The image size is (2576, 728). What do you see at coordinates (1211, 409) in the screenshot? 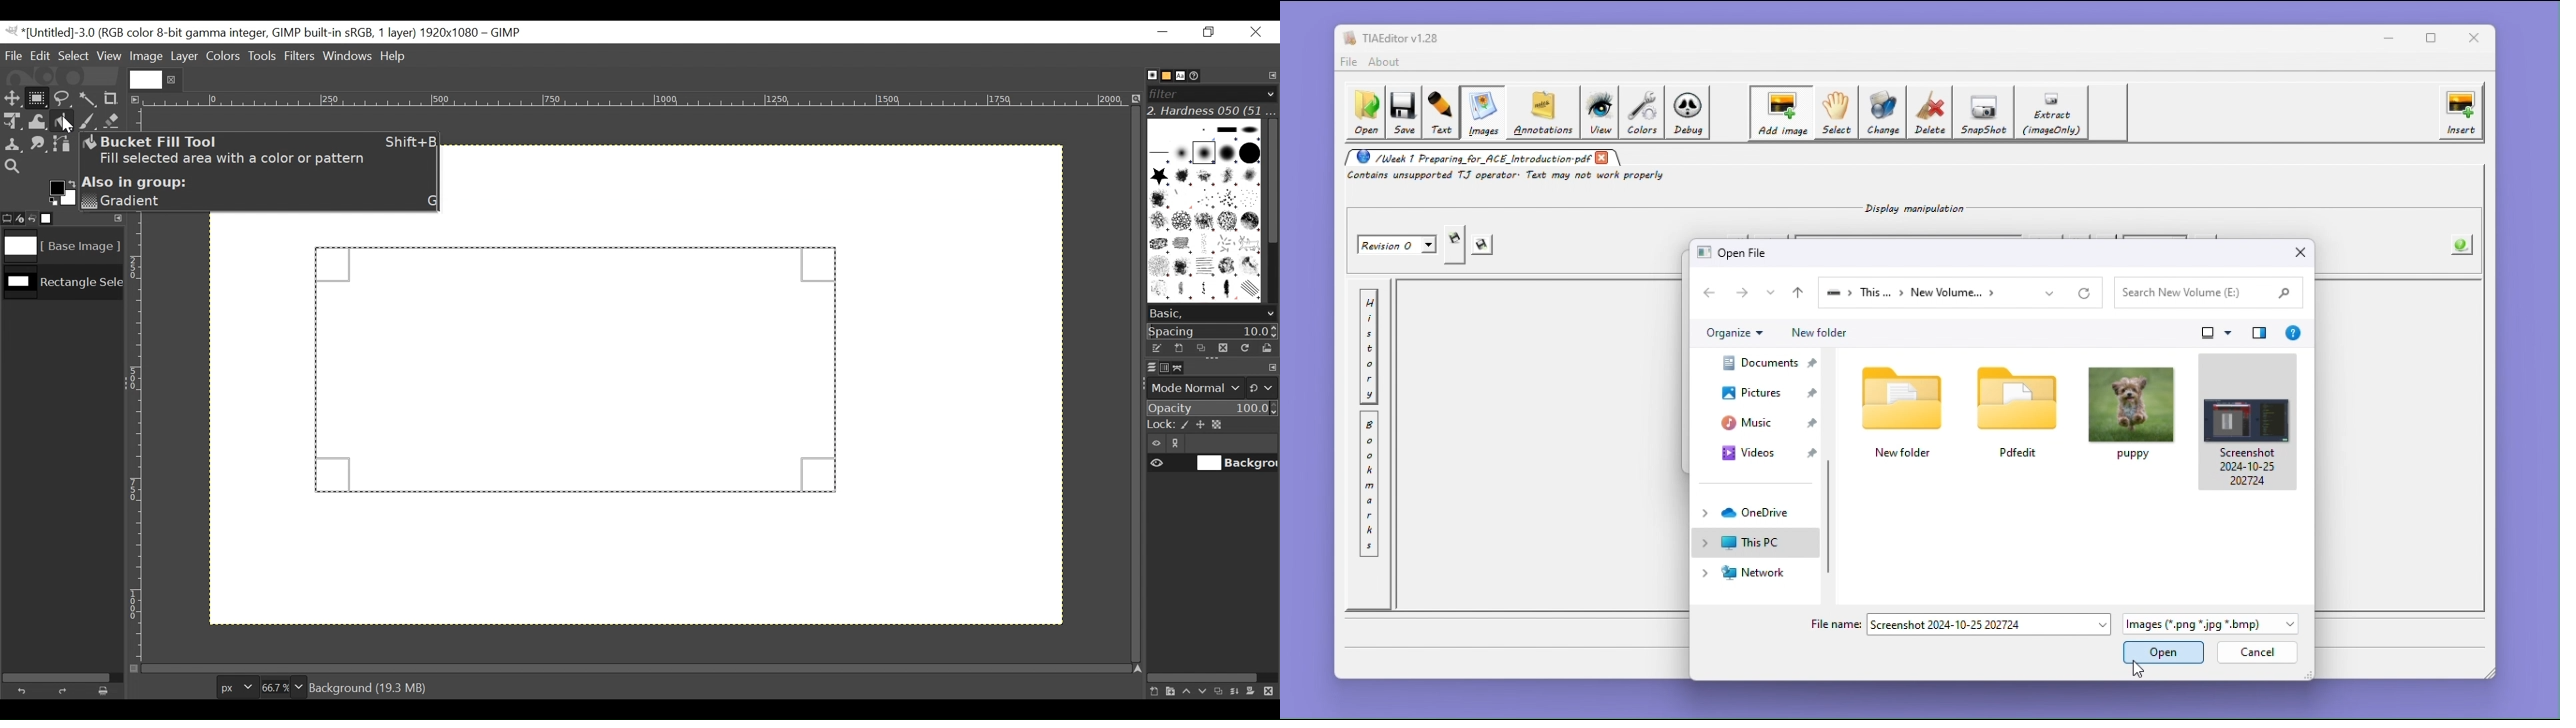
I see `Opacity` at bounding box center [1211, 409].